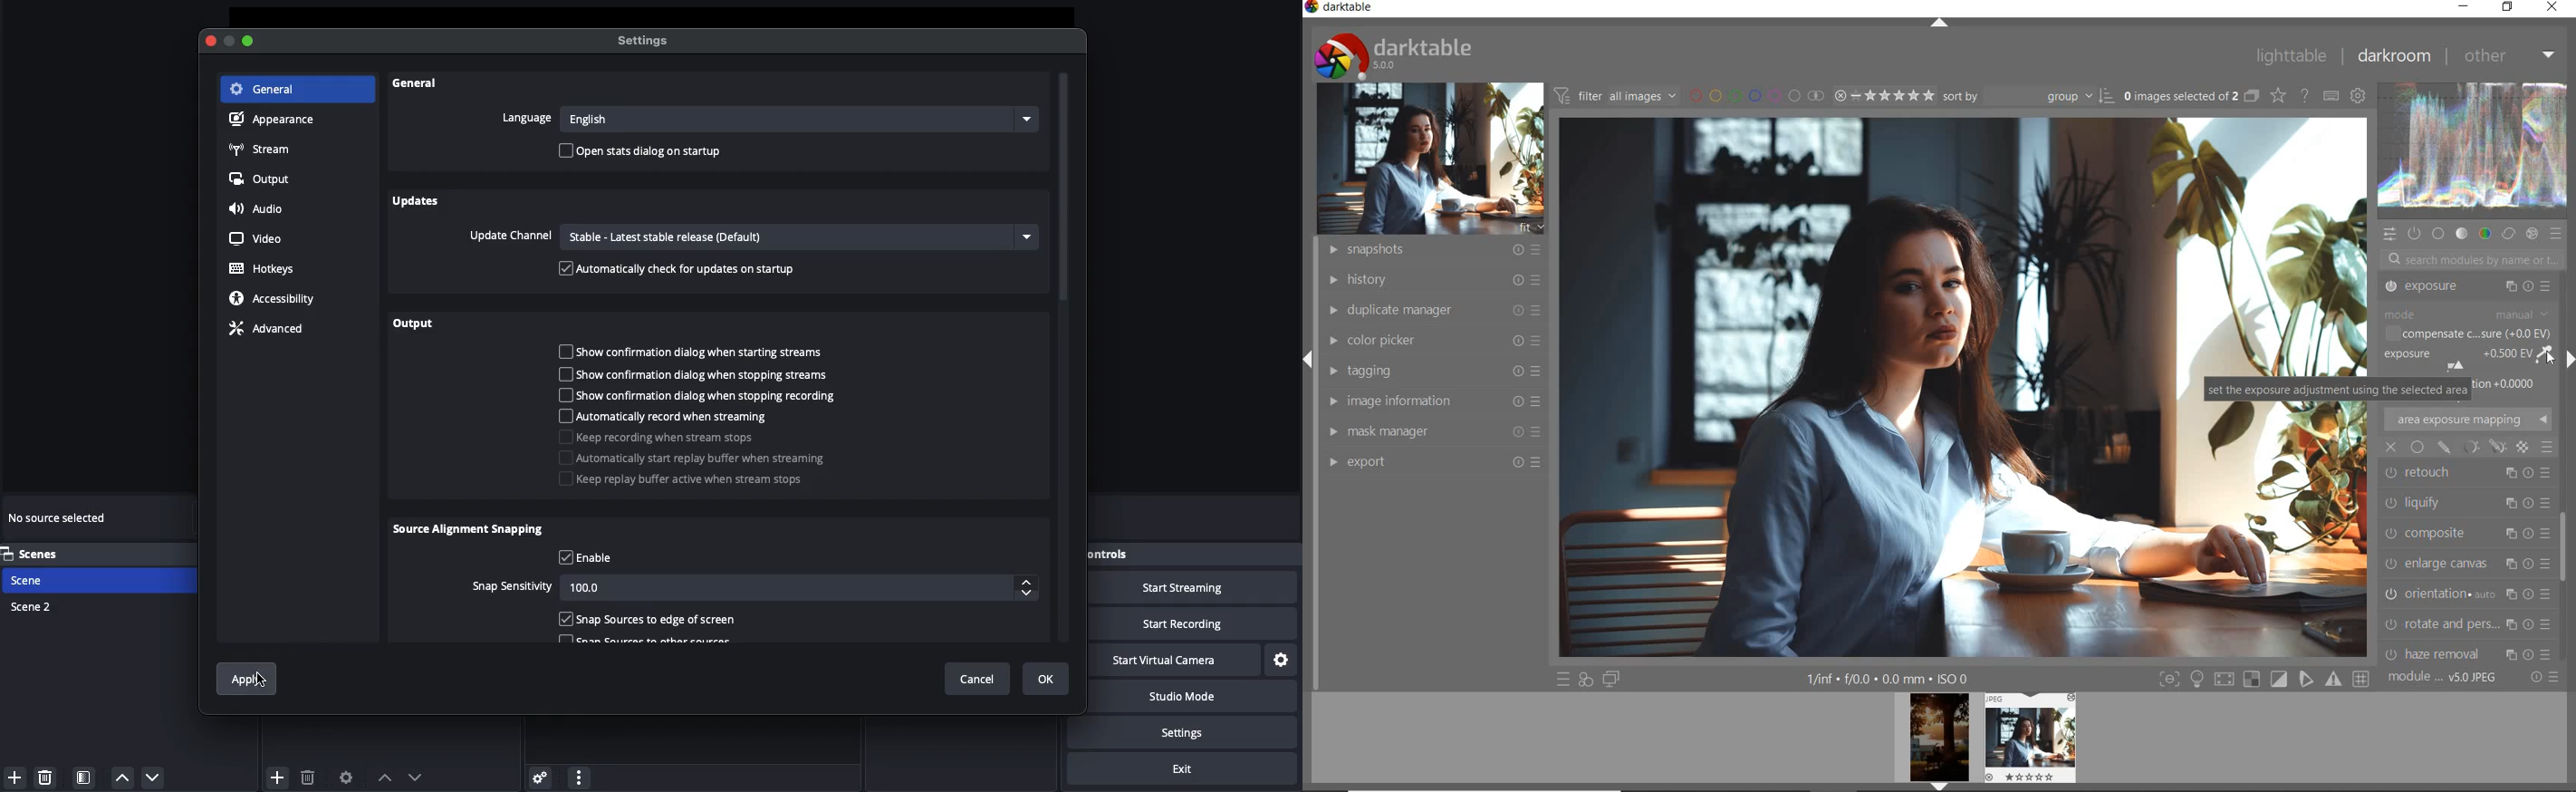 The width and height of the screenshot is (2576, 812). What do you see at coordinates (41, 554) in the screenshot?
I see `Scenes` at bounding box center [41, 554].